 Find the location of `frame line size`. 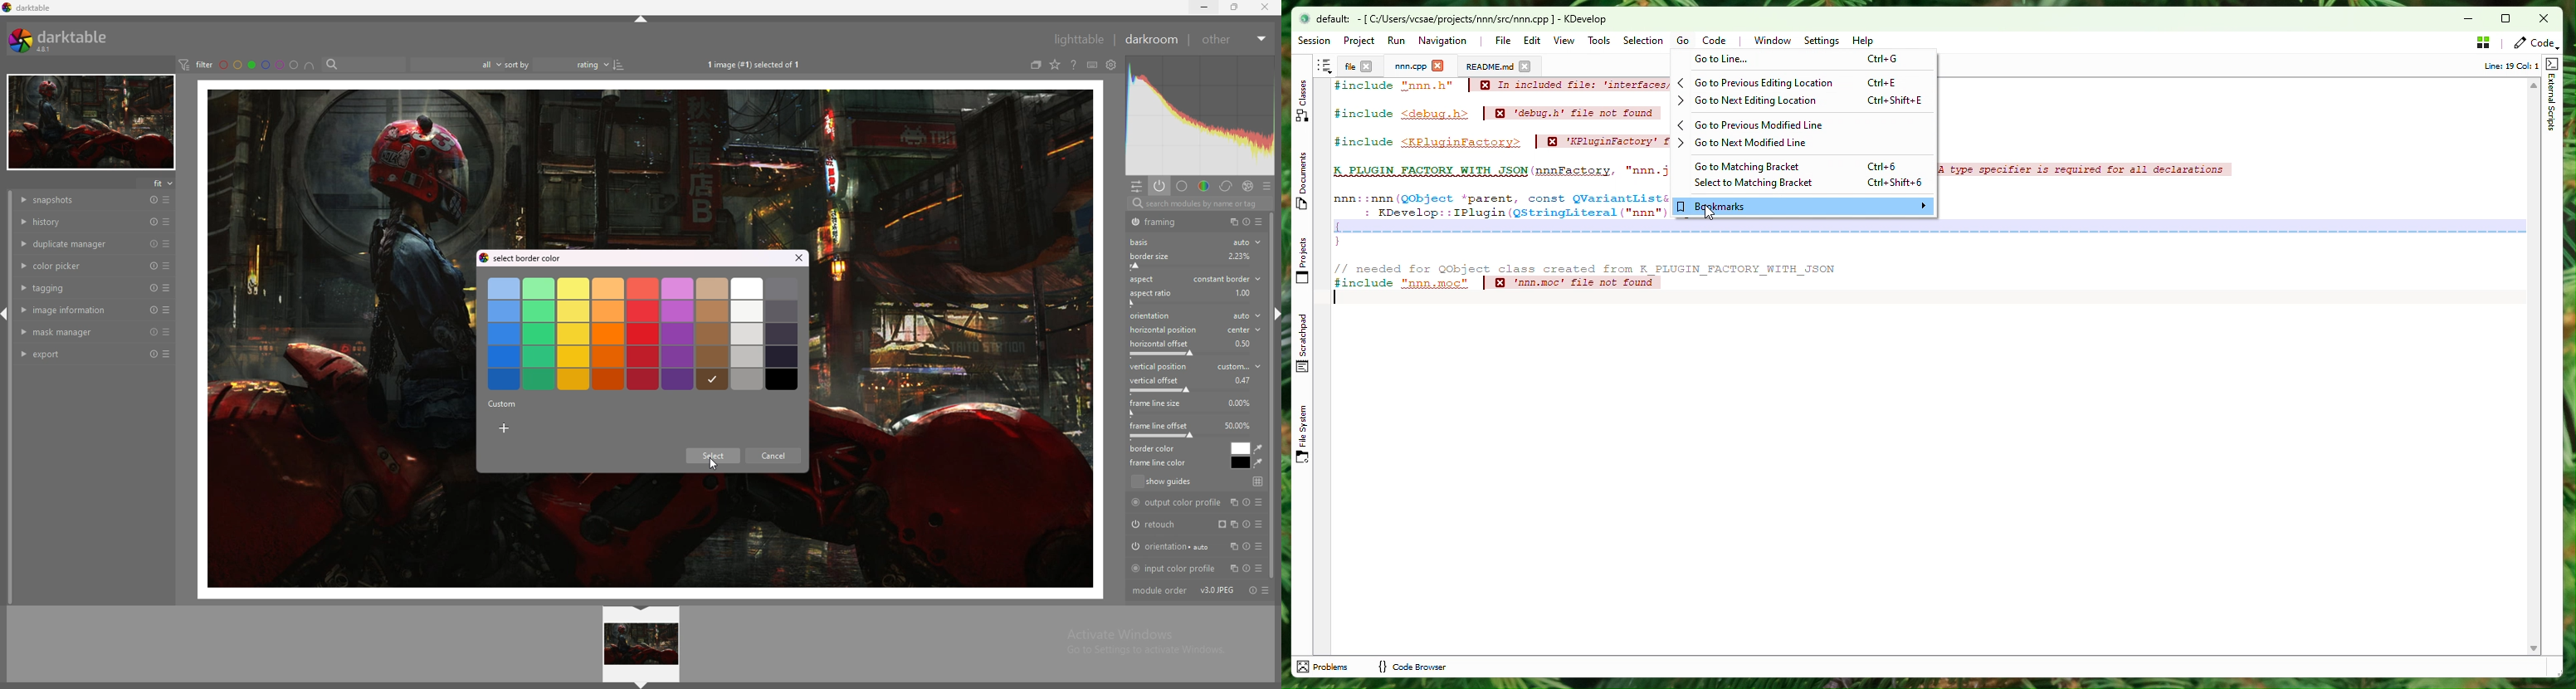

frame line size is located at coordinates (1155, 403).